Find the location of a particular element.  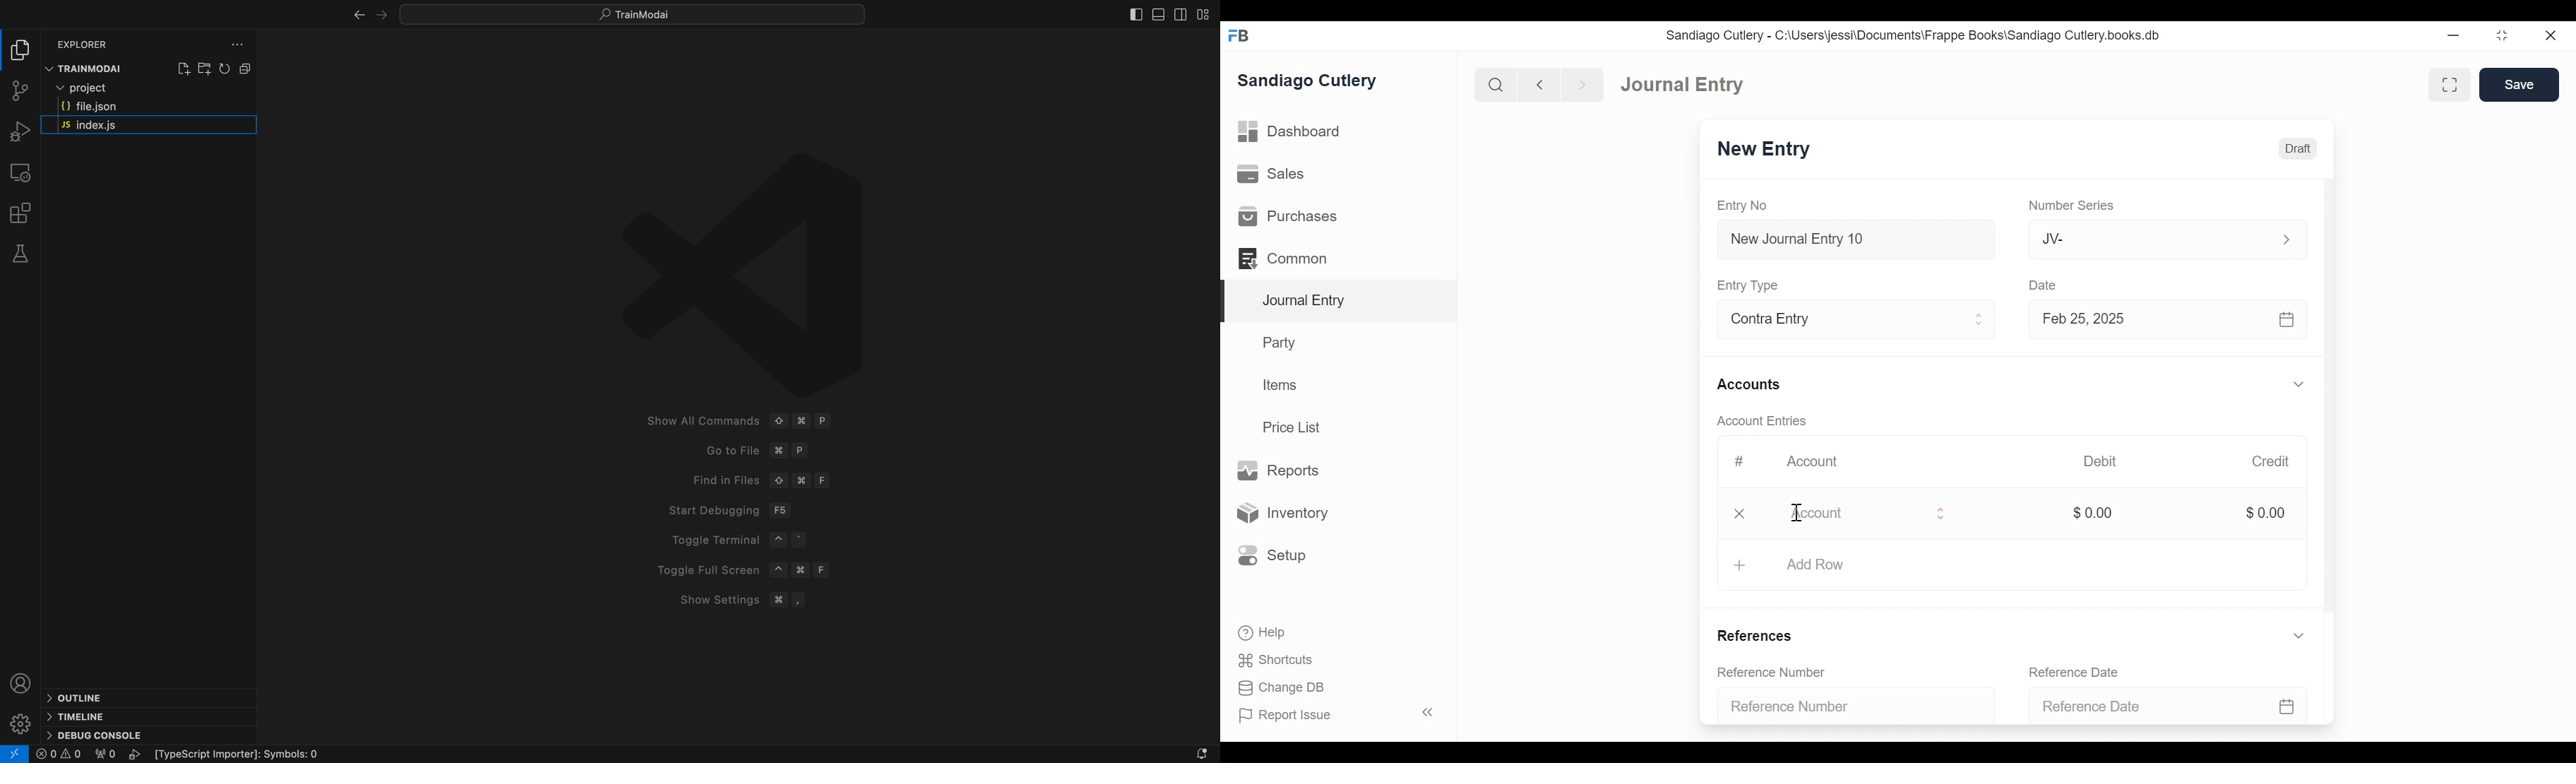

Account is located at coordinates (1852, 516).